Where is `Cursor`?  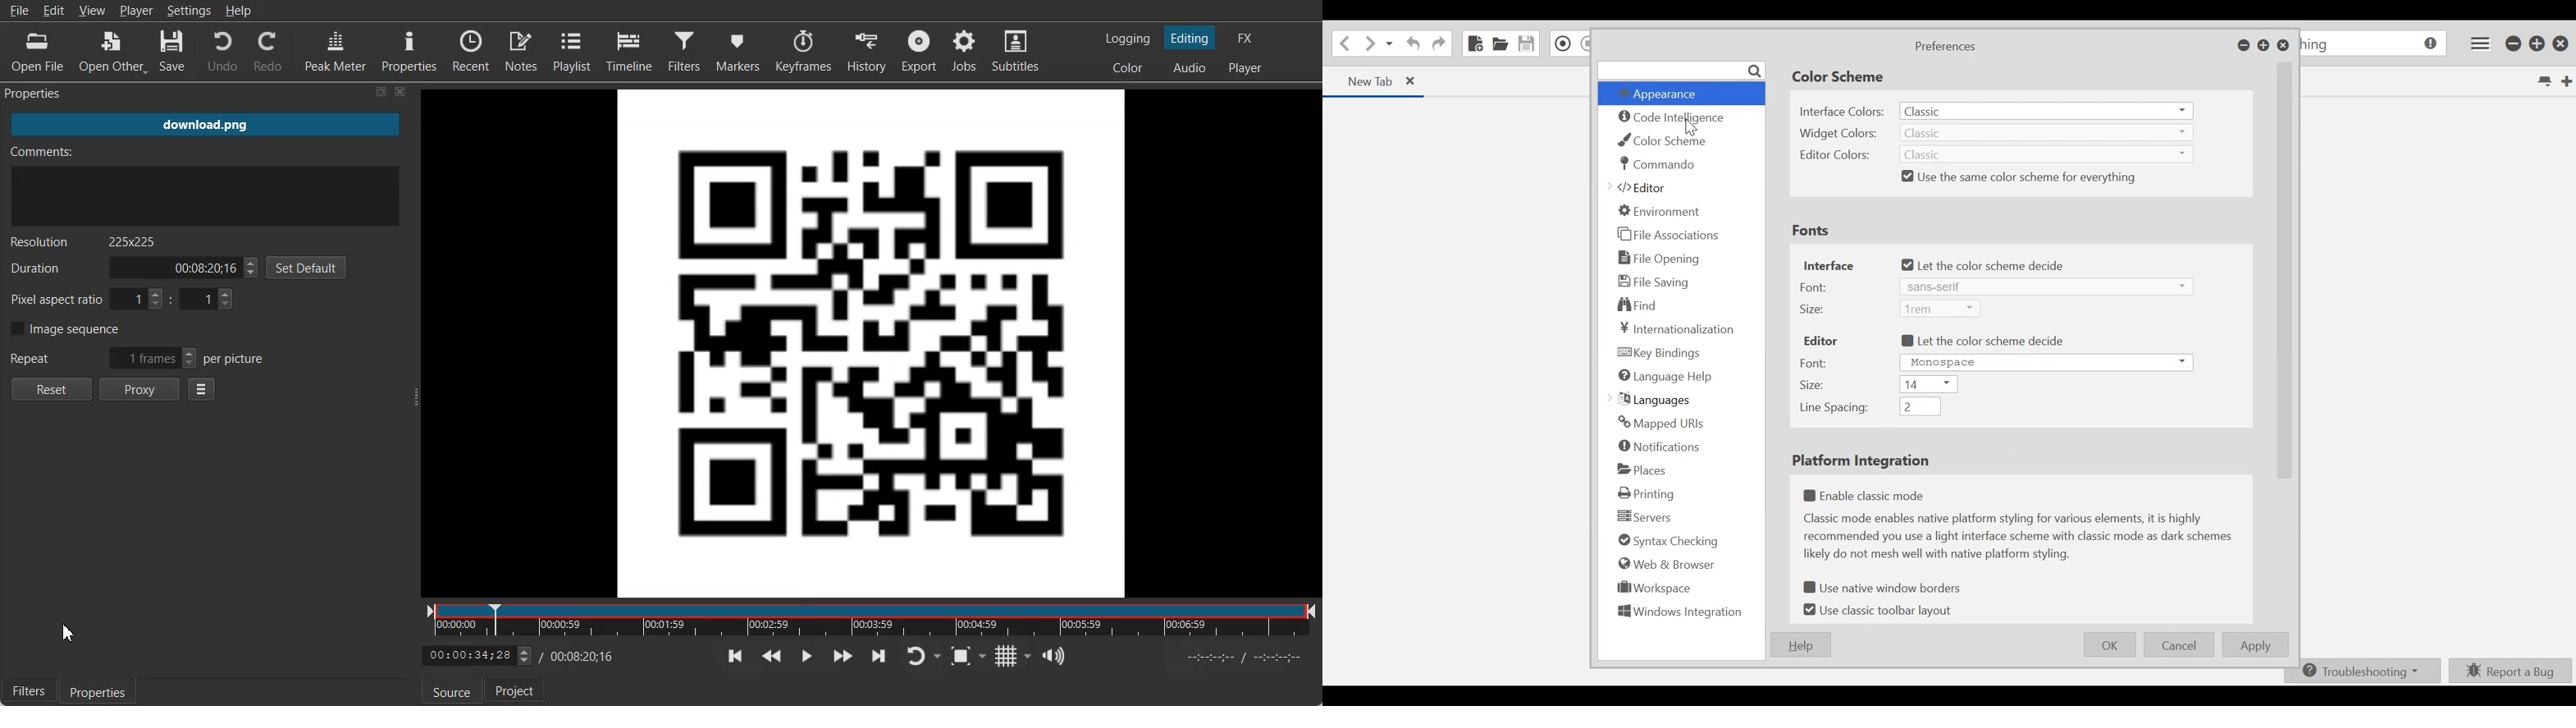 Cursor is located at coordinates (69, 633).